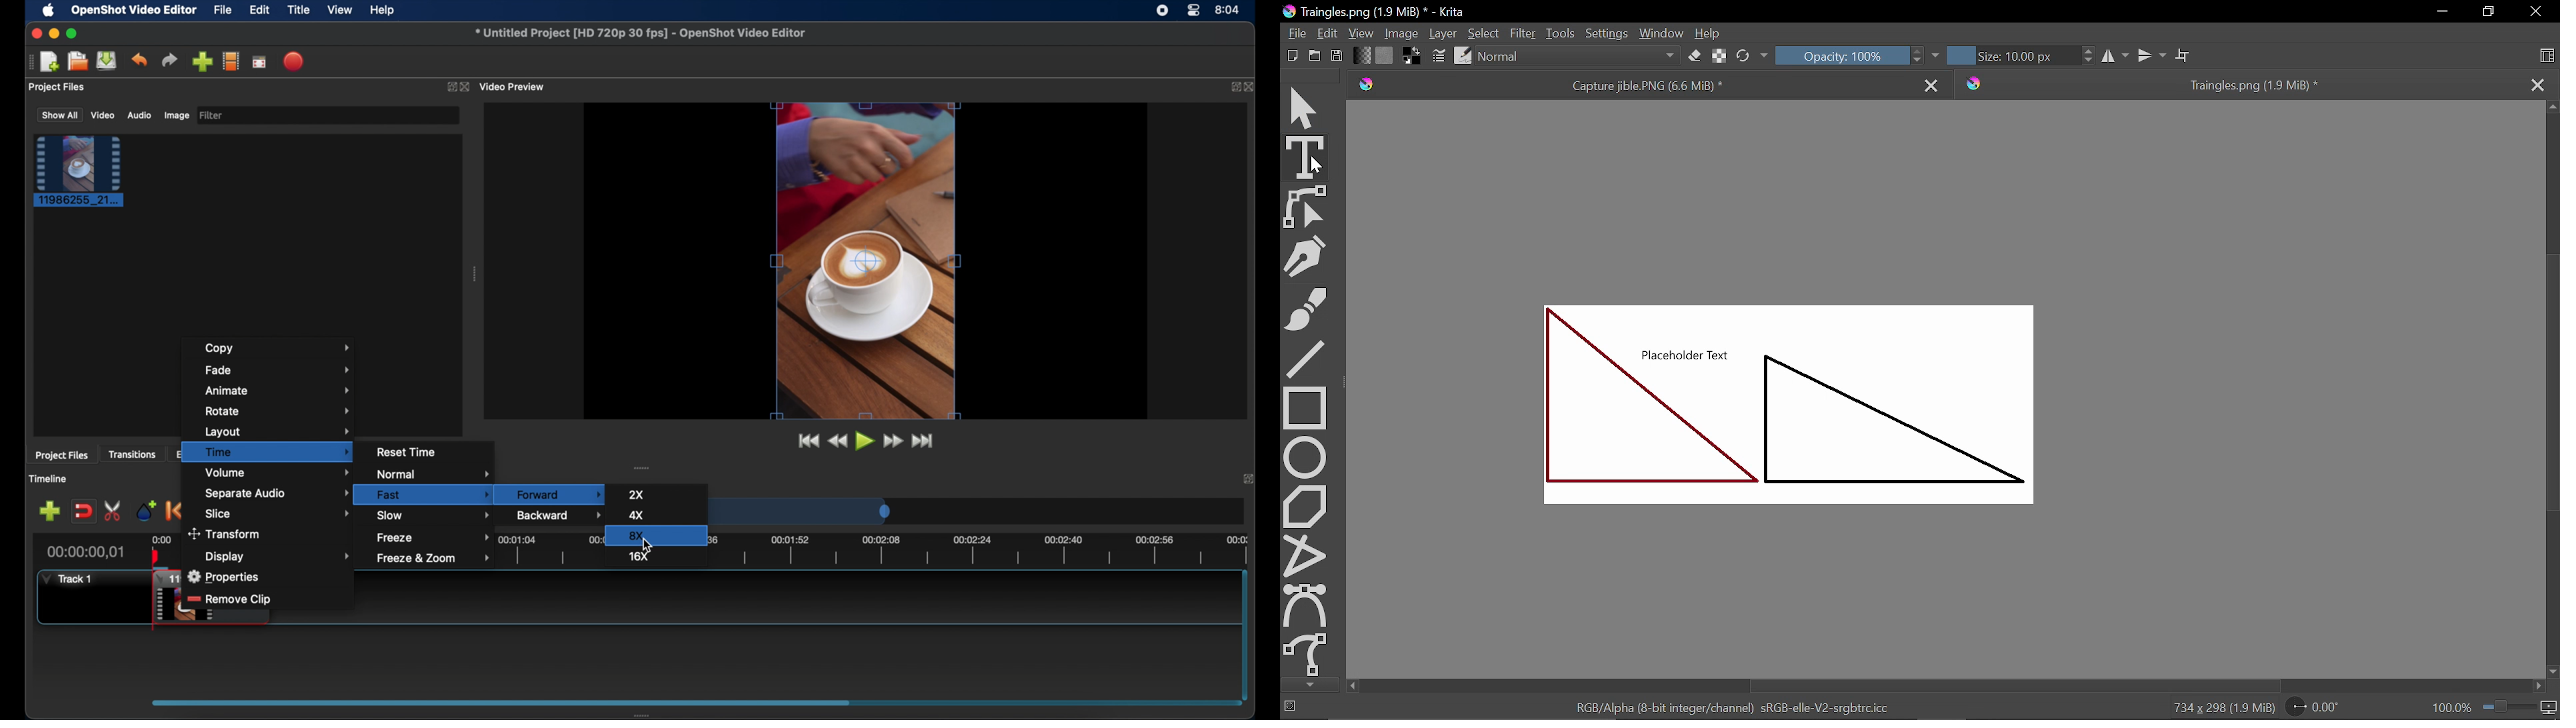 The height and width of the screenshot is (728, 2576). What do you see at coordinates (62, 456) in the screenshot?
I see `project files` at bounding box center [62, 456].